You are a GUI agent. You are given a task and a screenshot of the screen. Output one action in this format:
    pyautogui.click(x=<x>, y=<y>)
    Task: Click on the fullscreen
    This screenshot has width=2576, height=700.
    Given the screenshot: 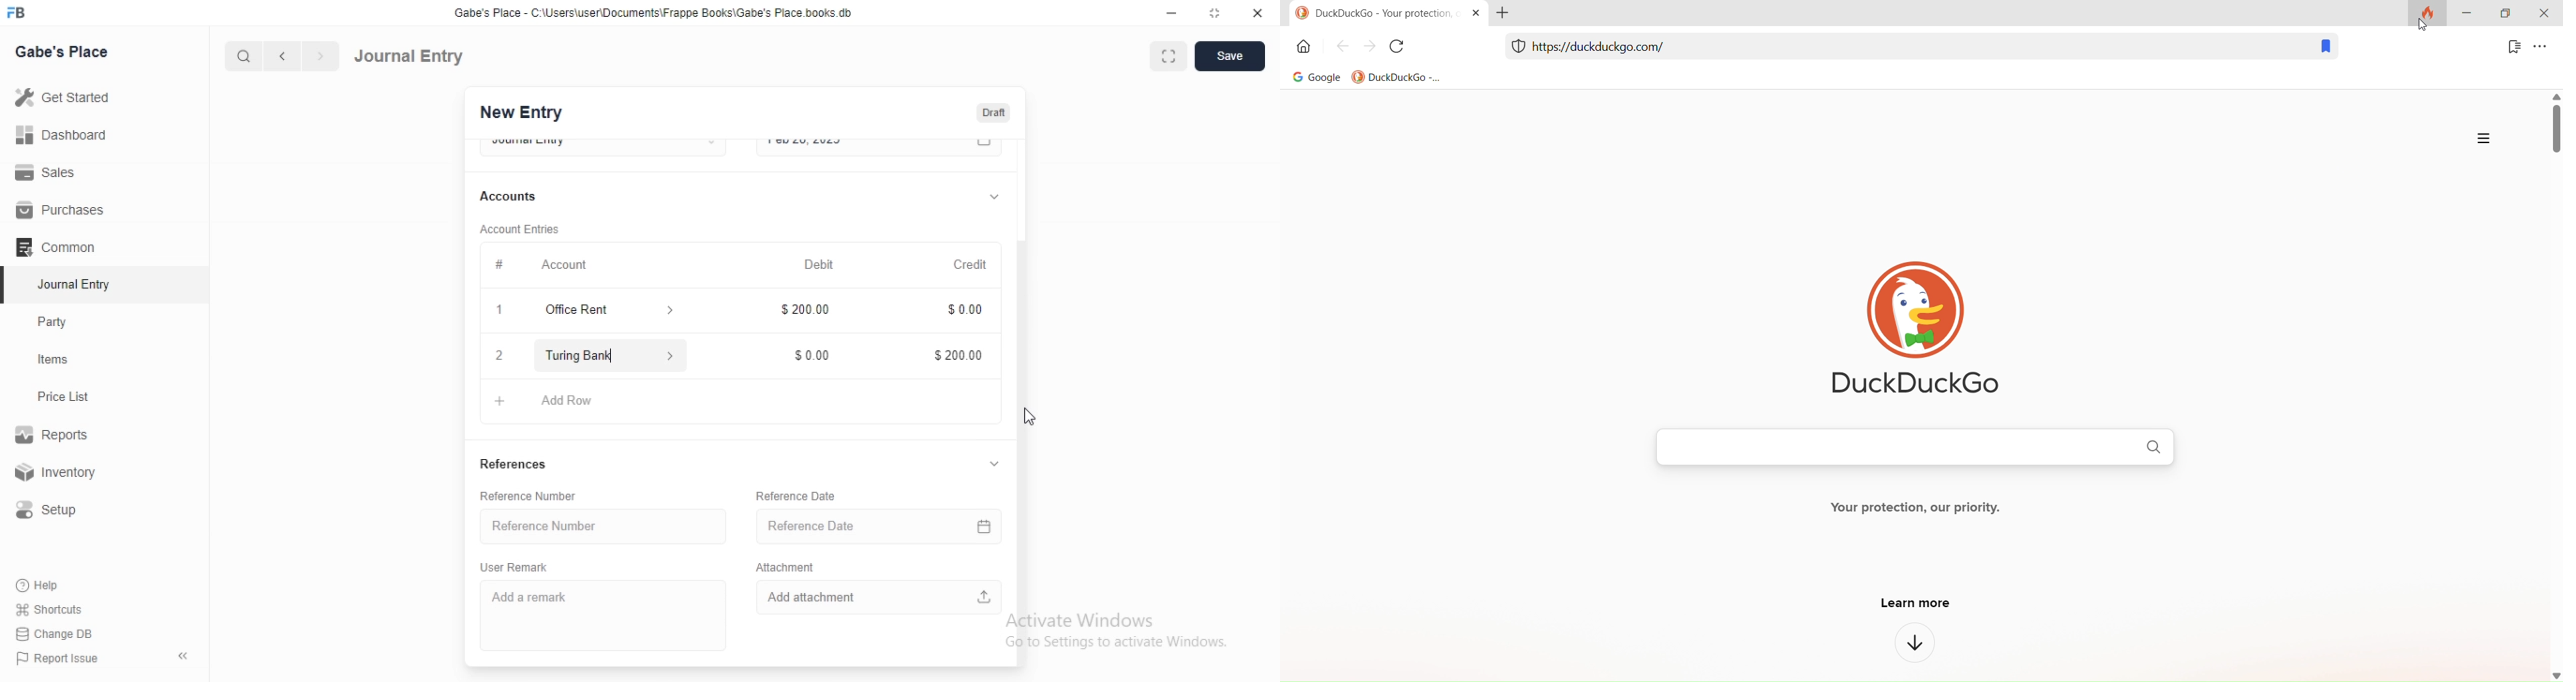 What is the action you would take?
    pyautogui.click(x=1166, y=57)
    